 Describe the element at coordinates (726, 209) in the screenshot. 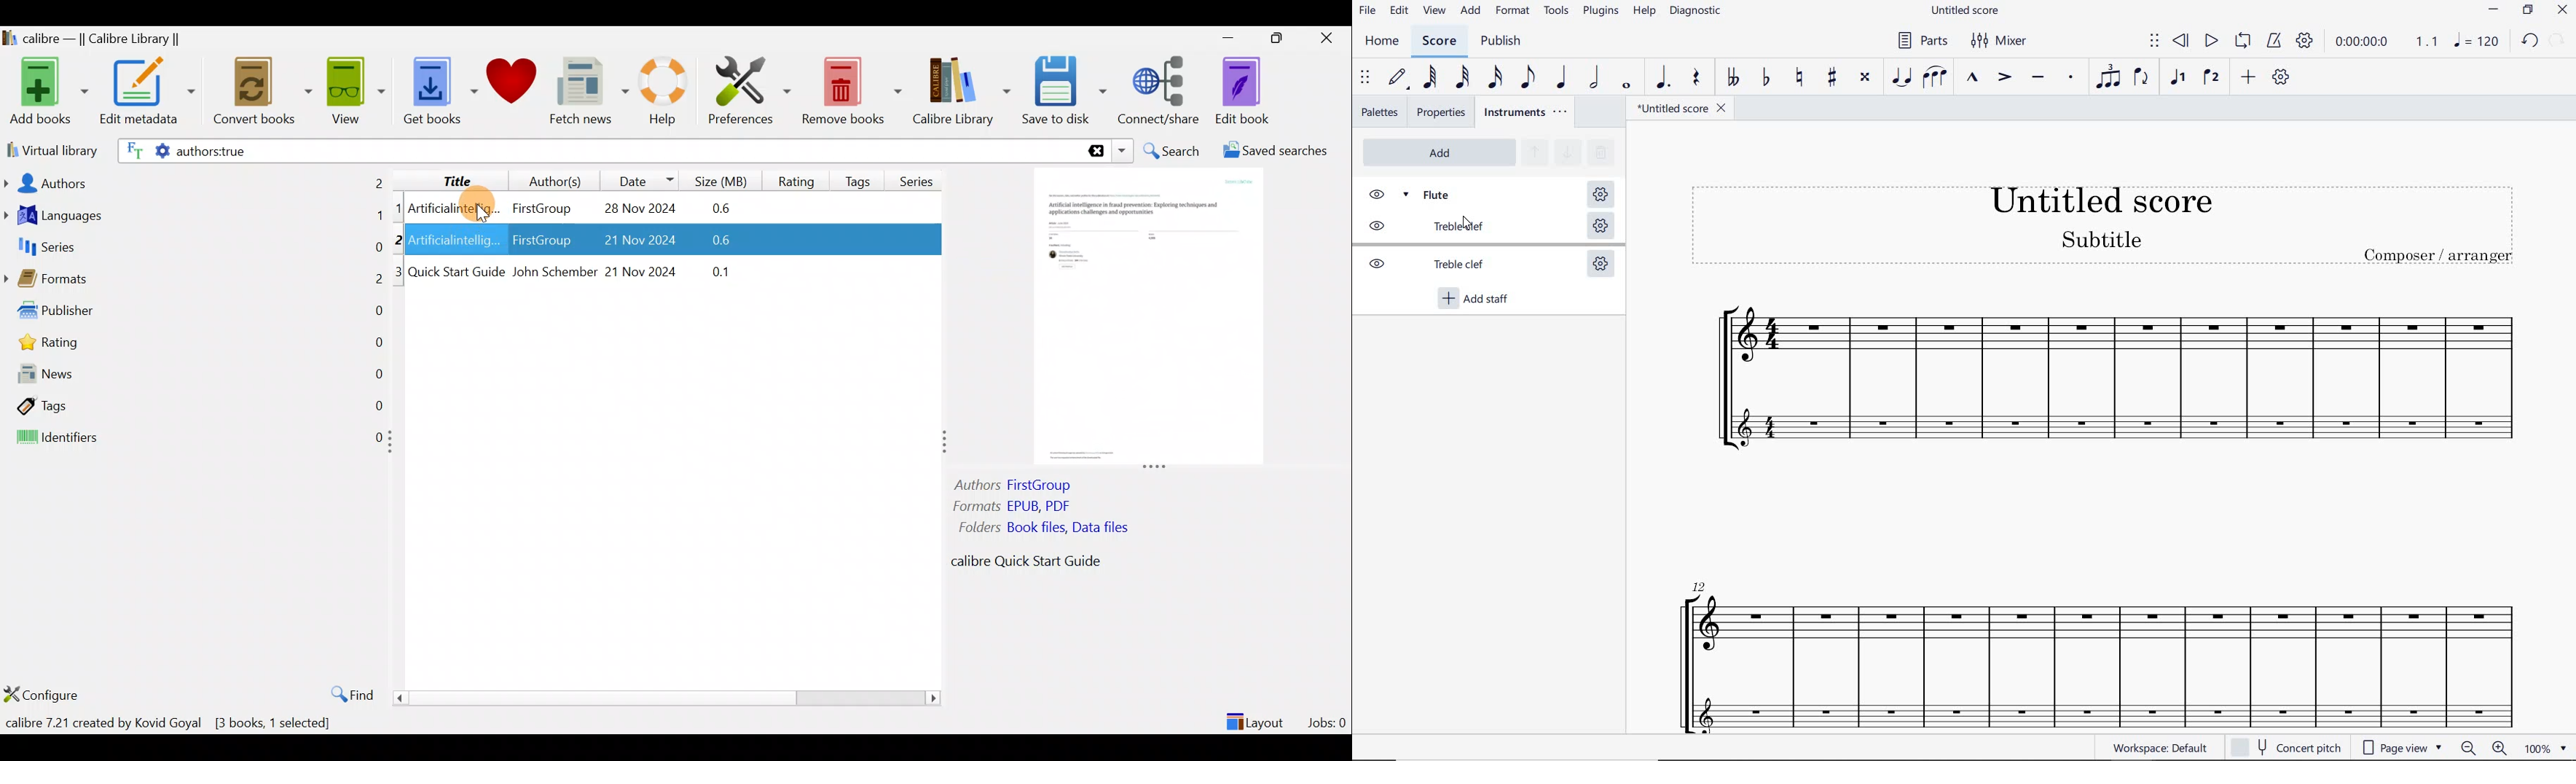

I see `0.6` at that location.